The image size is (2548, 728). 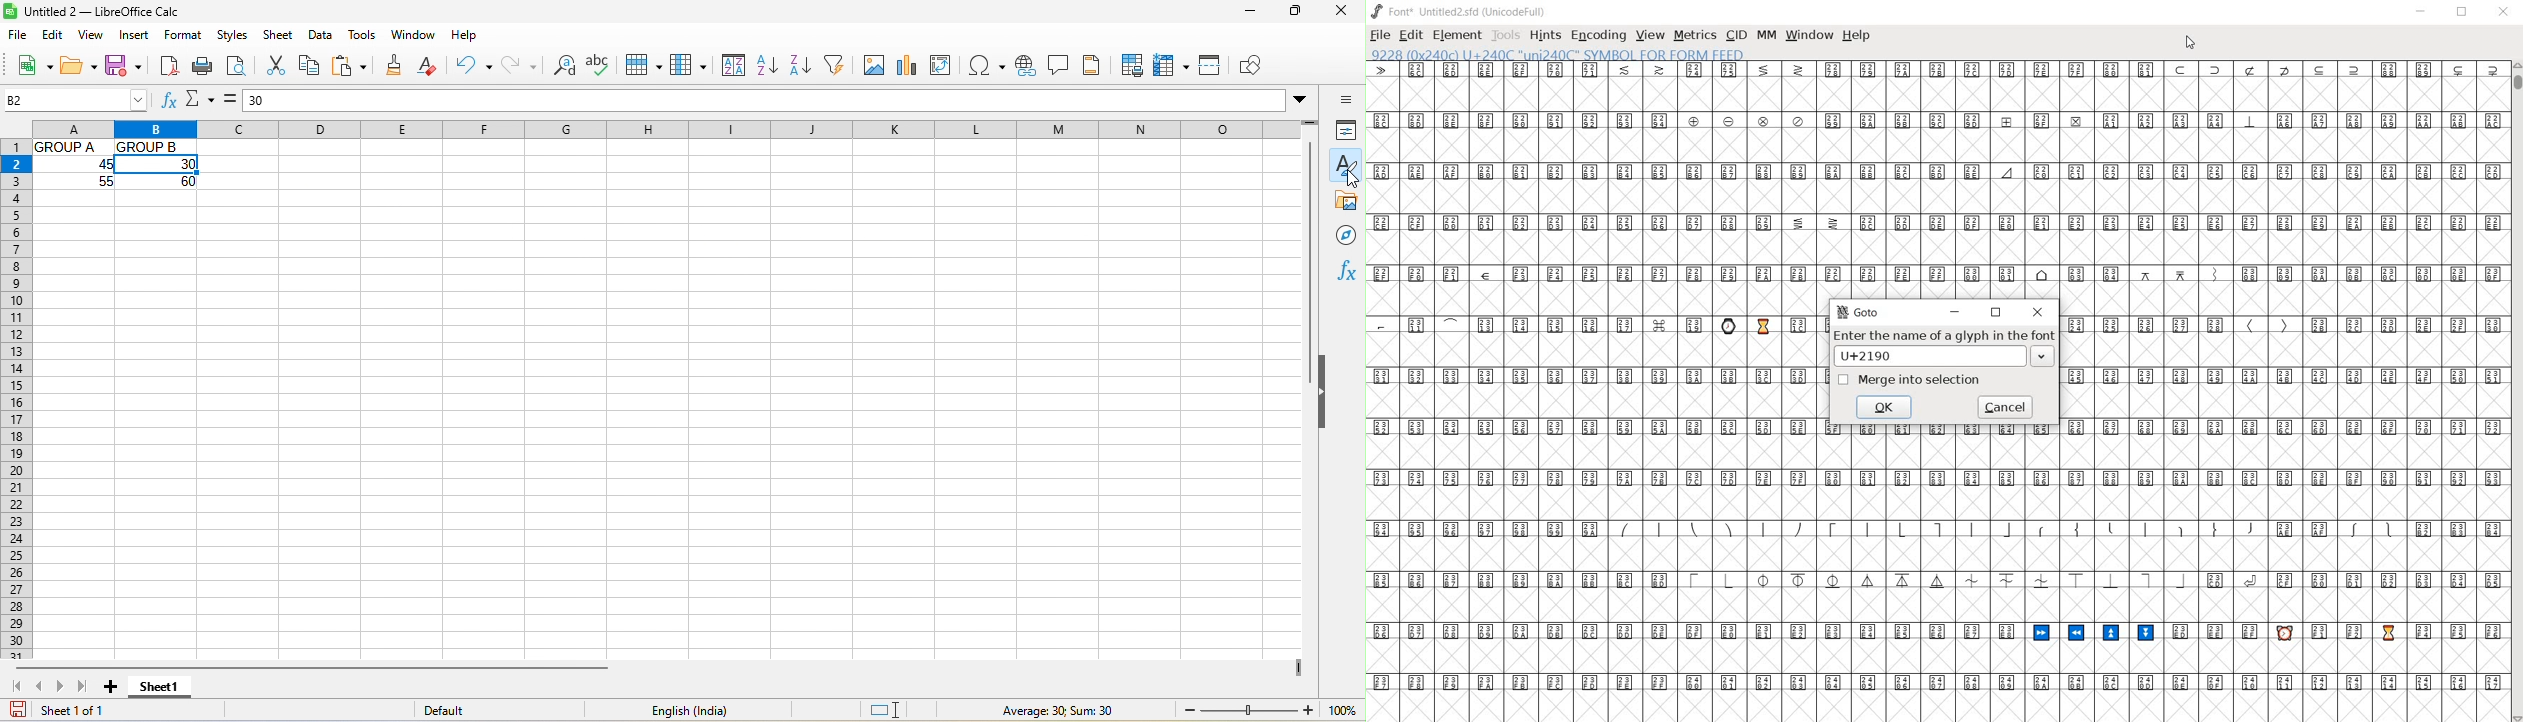 What do you see at coordinates (86, 689) in the screenshot?
I see `last sheet` at bounding box center [86, 689].